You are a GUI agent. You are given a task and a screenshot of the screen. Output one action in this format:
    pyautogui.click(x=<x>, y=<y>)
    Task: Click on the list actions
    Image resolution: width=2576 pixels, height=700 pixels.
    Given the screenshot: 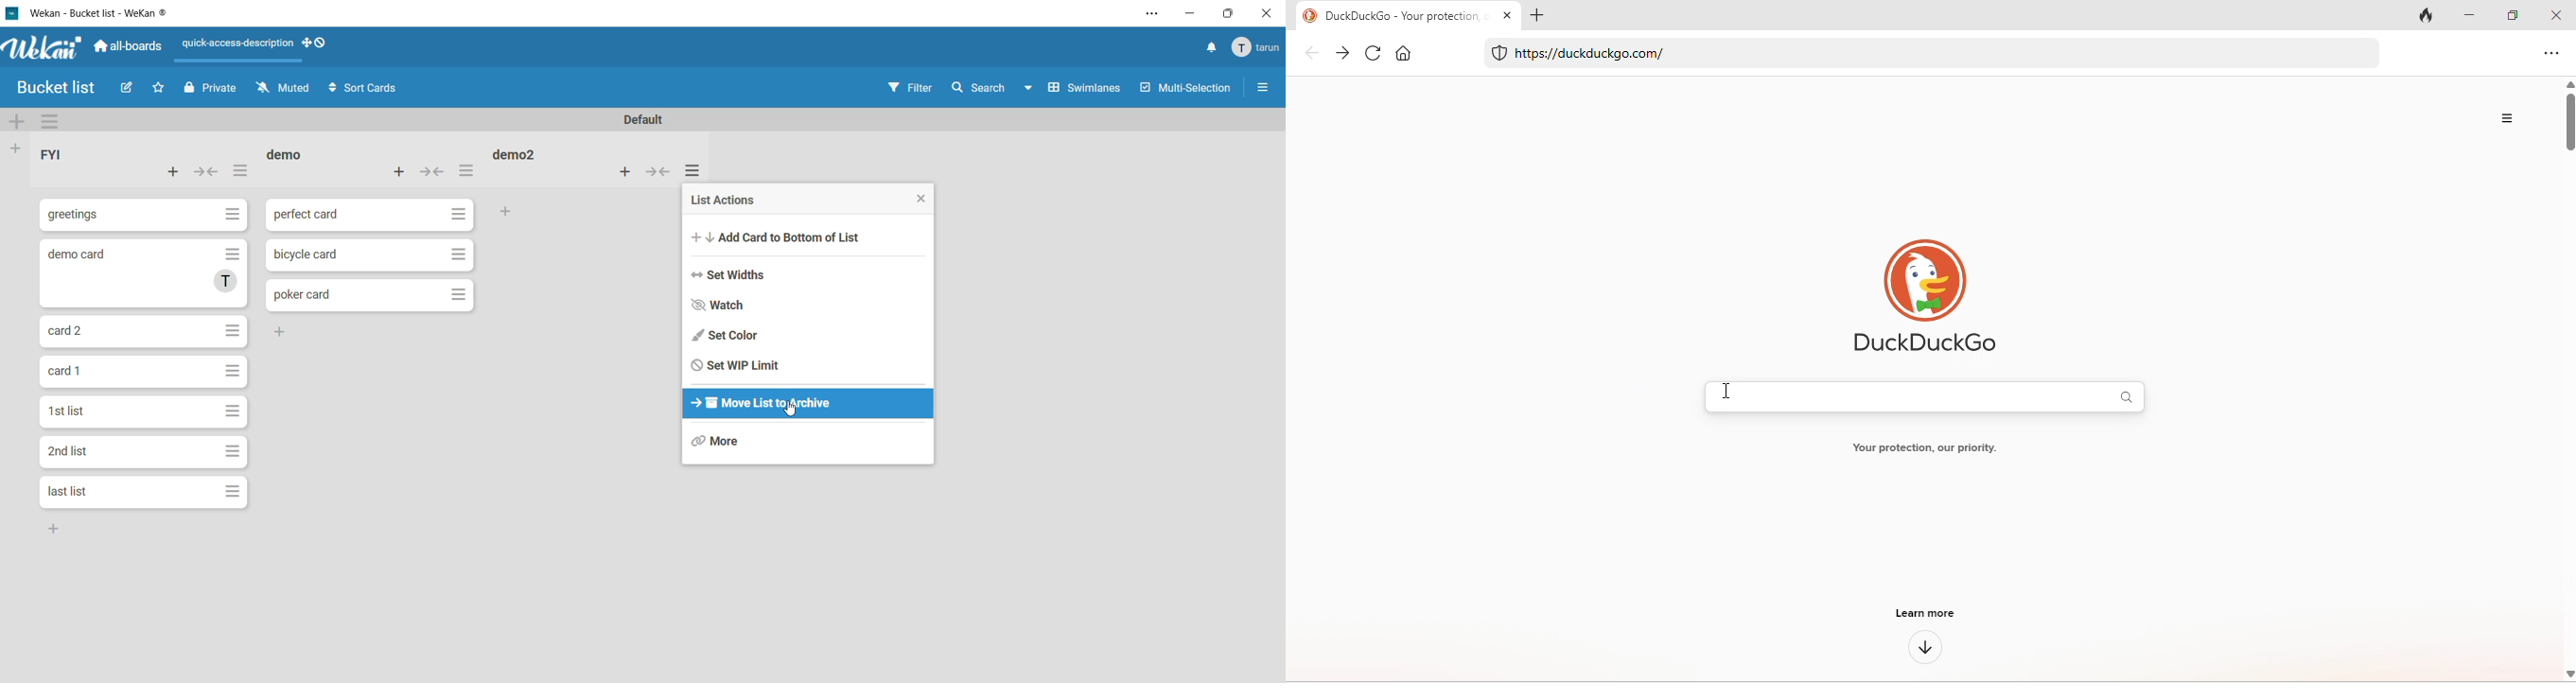 What is the action you would take?
    pyautogui.click(x=727, y=200)
    